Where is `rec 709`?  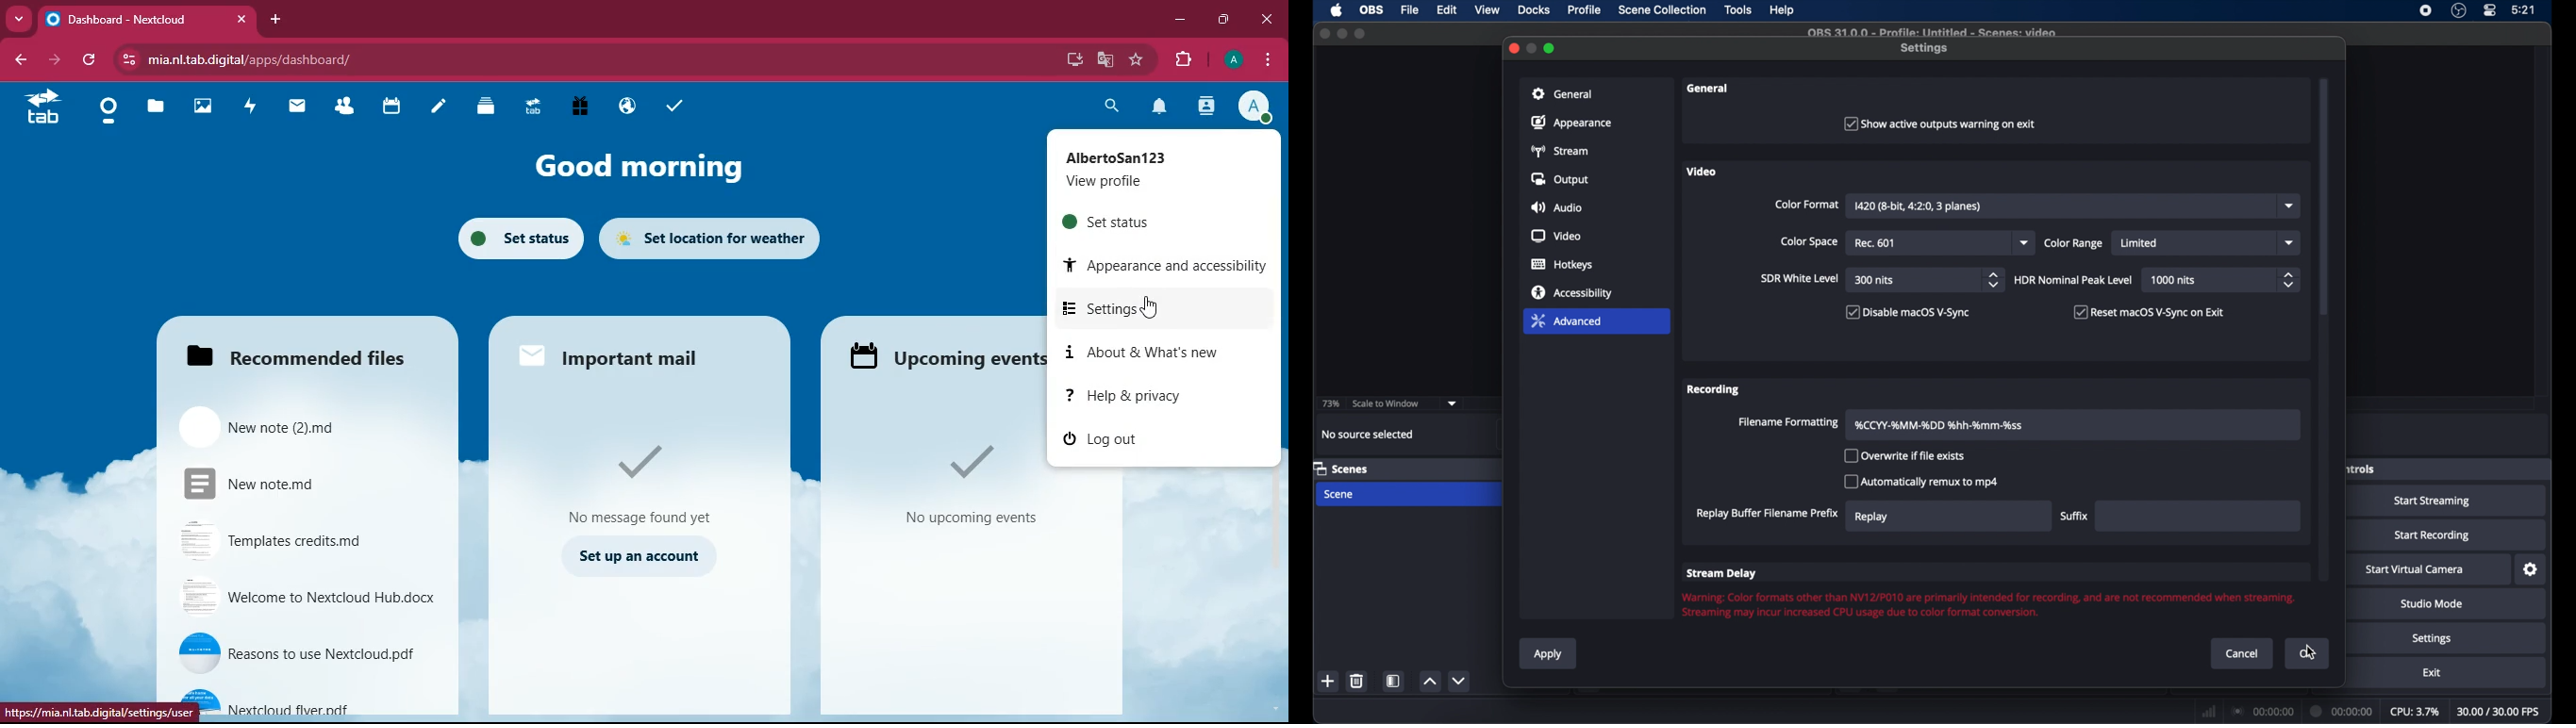
rec 709 is located at coordinates (1876, 243).